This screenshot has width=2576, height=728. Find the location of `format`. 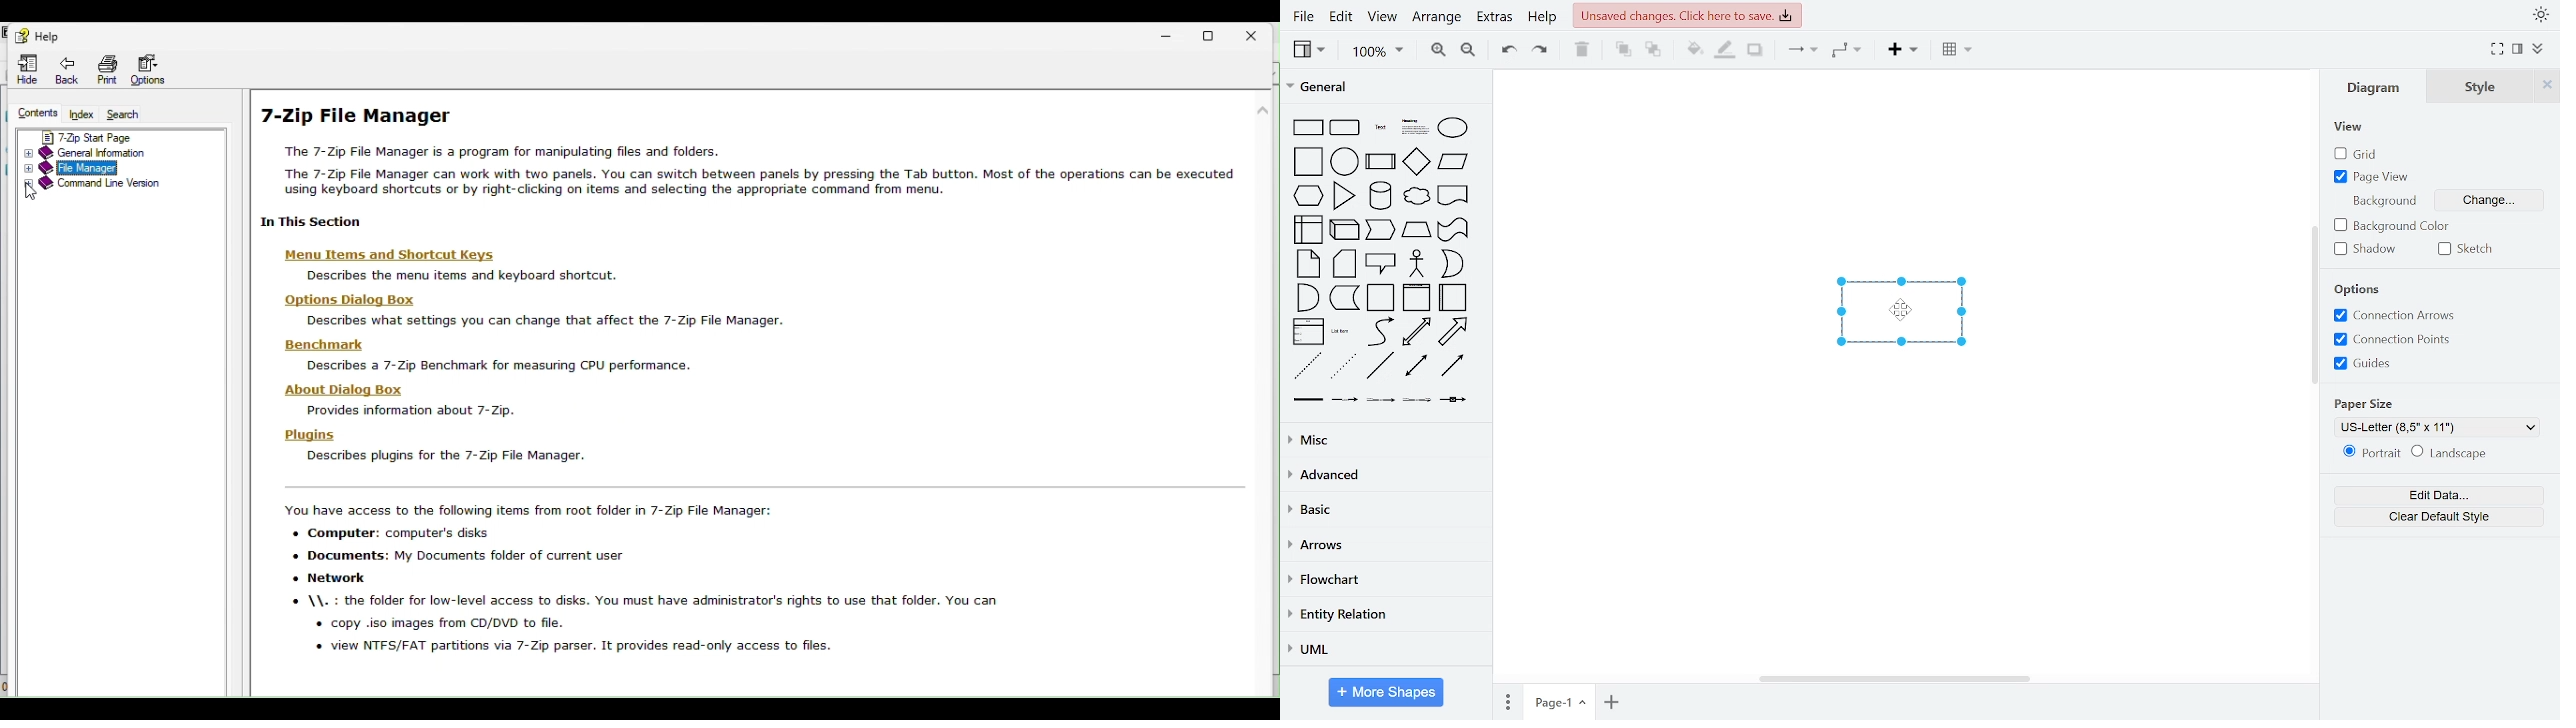

format is located at coordinates (2518, 49).